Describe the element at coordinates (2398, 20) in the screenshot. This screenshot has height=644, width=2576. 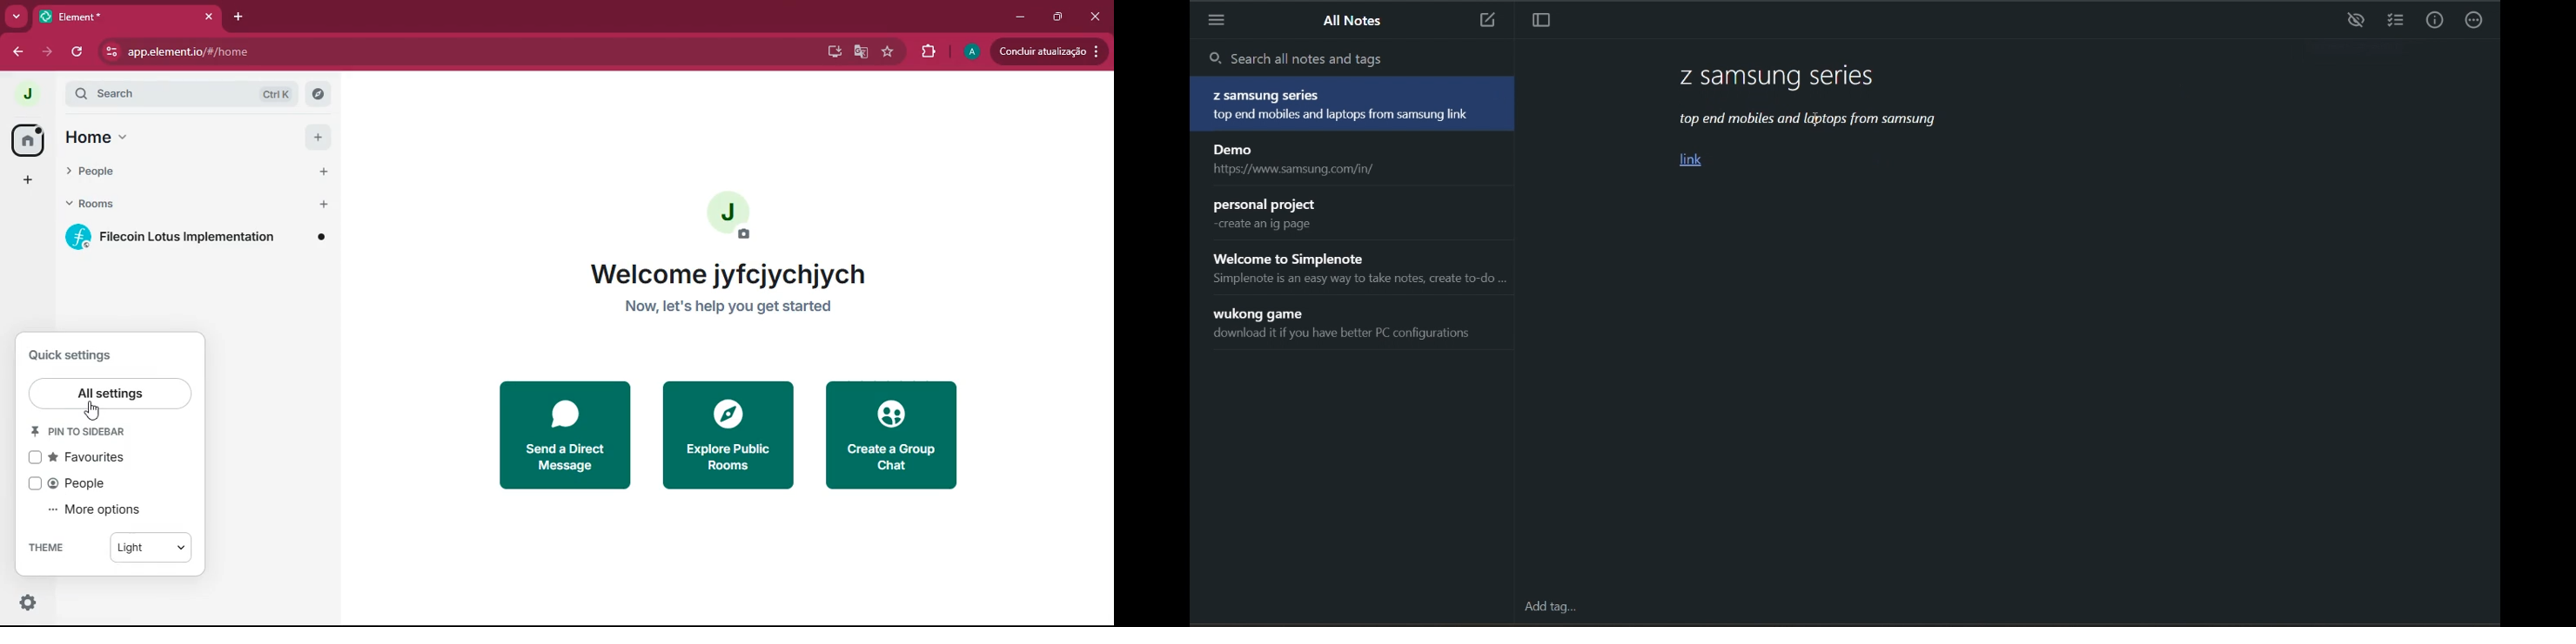
I see `insert checklist` at that location.